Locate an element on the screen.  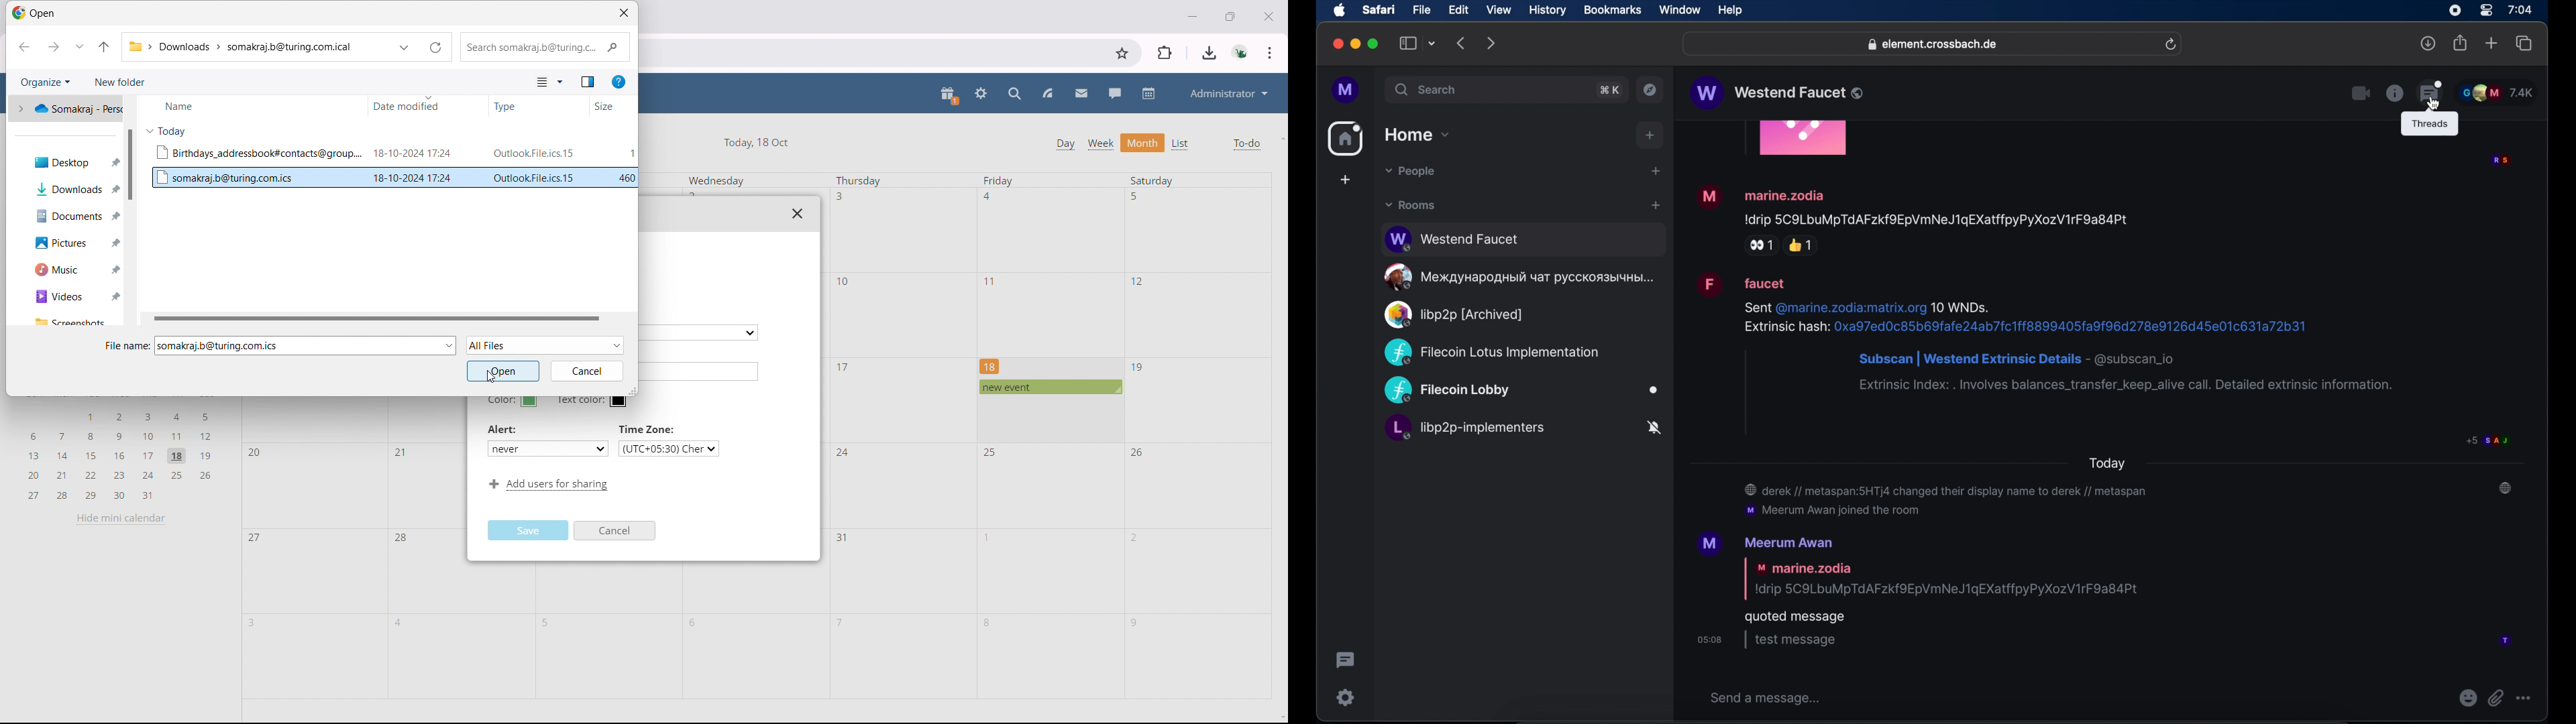
Organize is located at coordinates (44, 82).